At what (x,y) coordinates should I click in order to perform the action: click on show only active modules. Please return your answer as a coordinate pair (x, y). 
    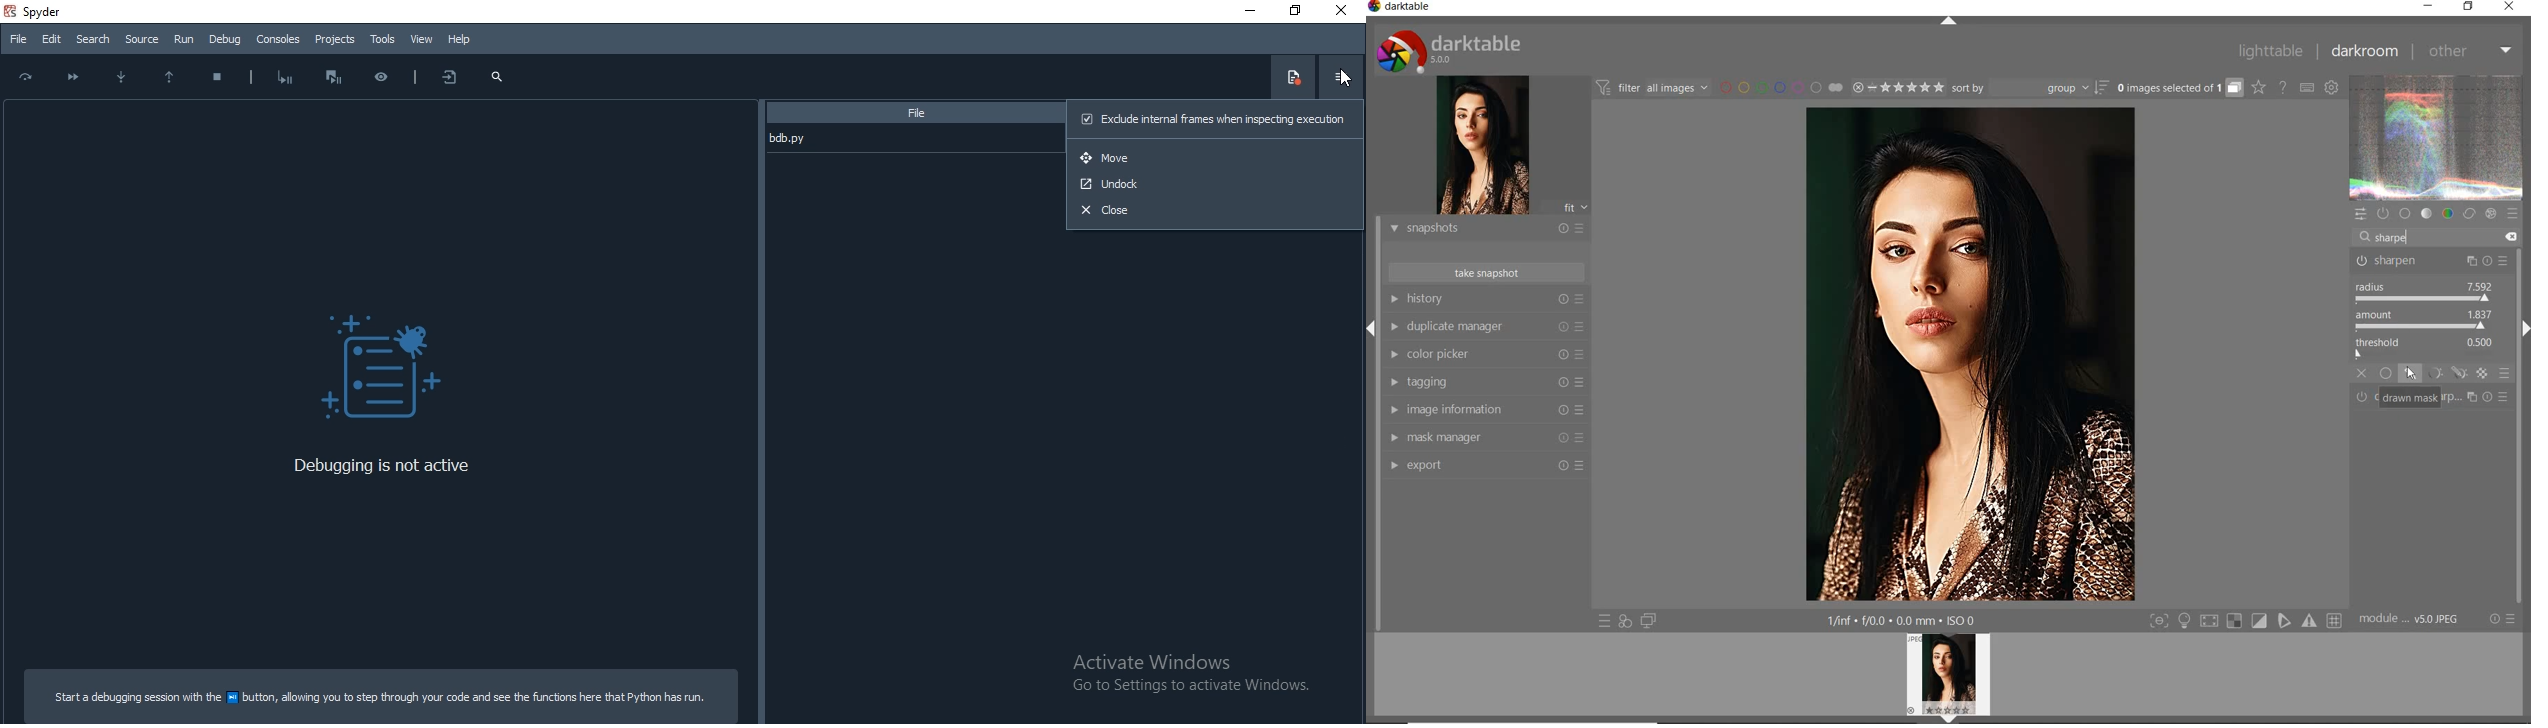
    Looking at the image, I should click on (2383, 214).